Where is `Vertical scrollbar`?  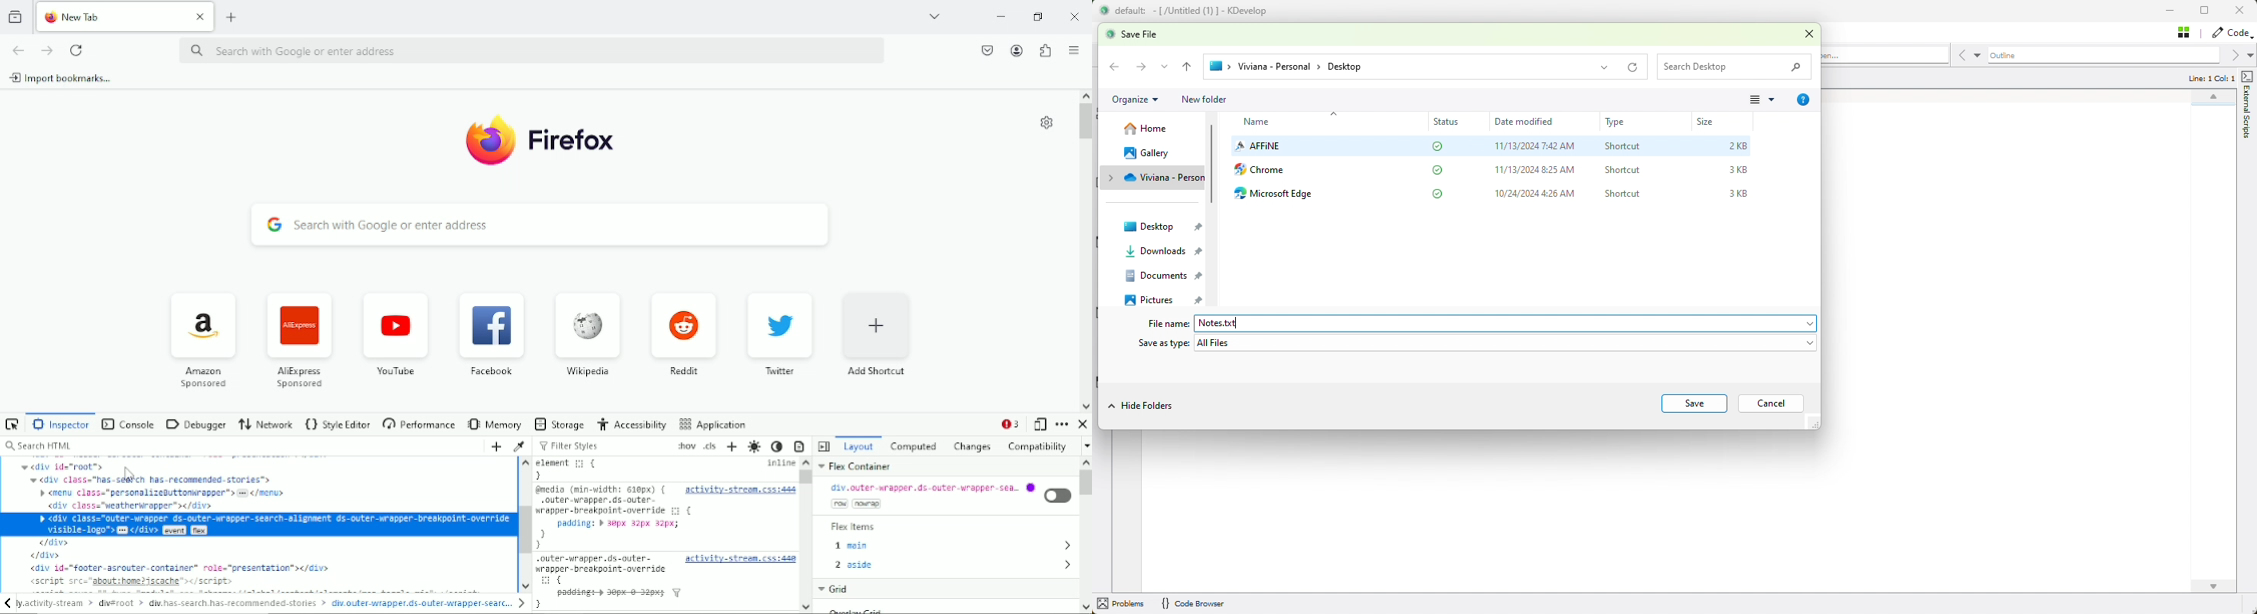
Vertical scrollbar is located at coordinates (524, 529).